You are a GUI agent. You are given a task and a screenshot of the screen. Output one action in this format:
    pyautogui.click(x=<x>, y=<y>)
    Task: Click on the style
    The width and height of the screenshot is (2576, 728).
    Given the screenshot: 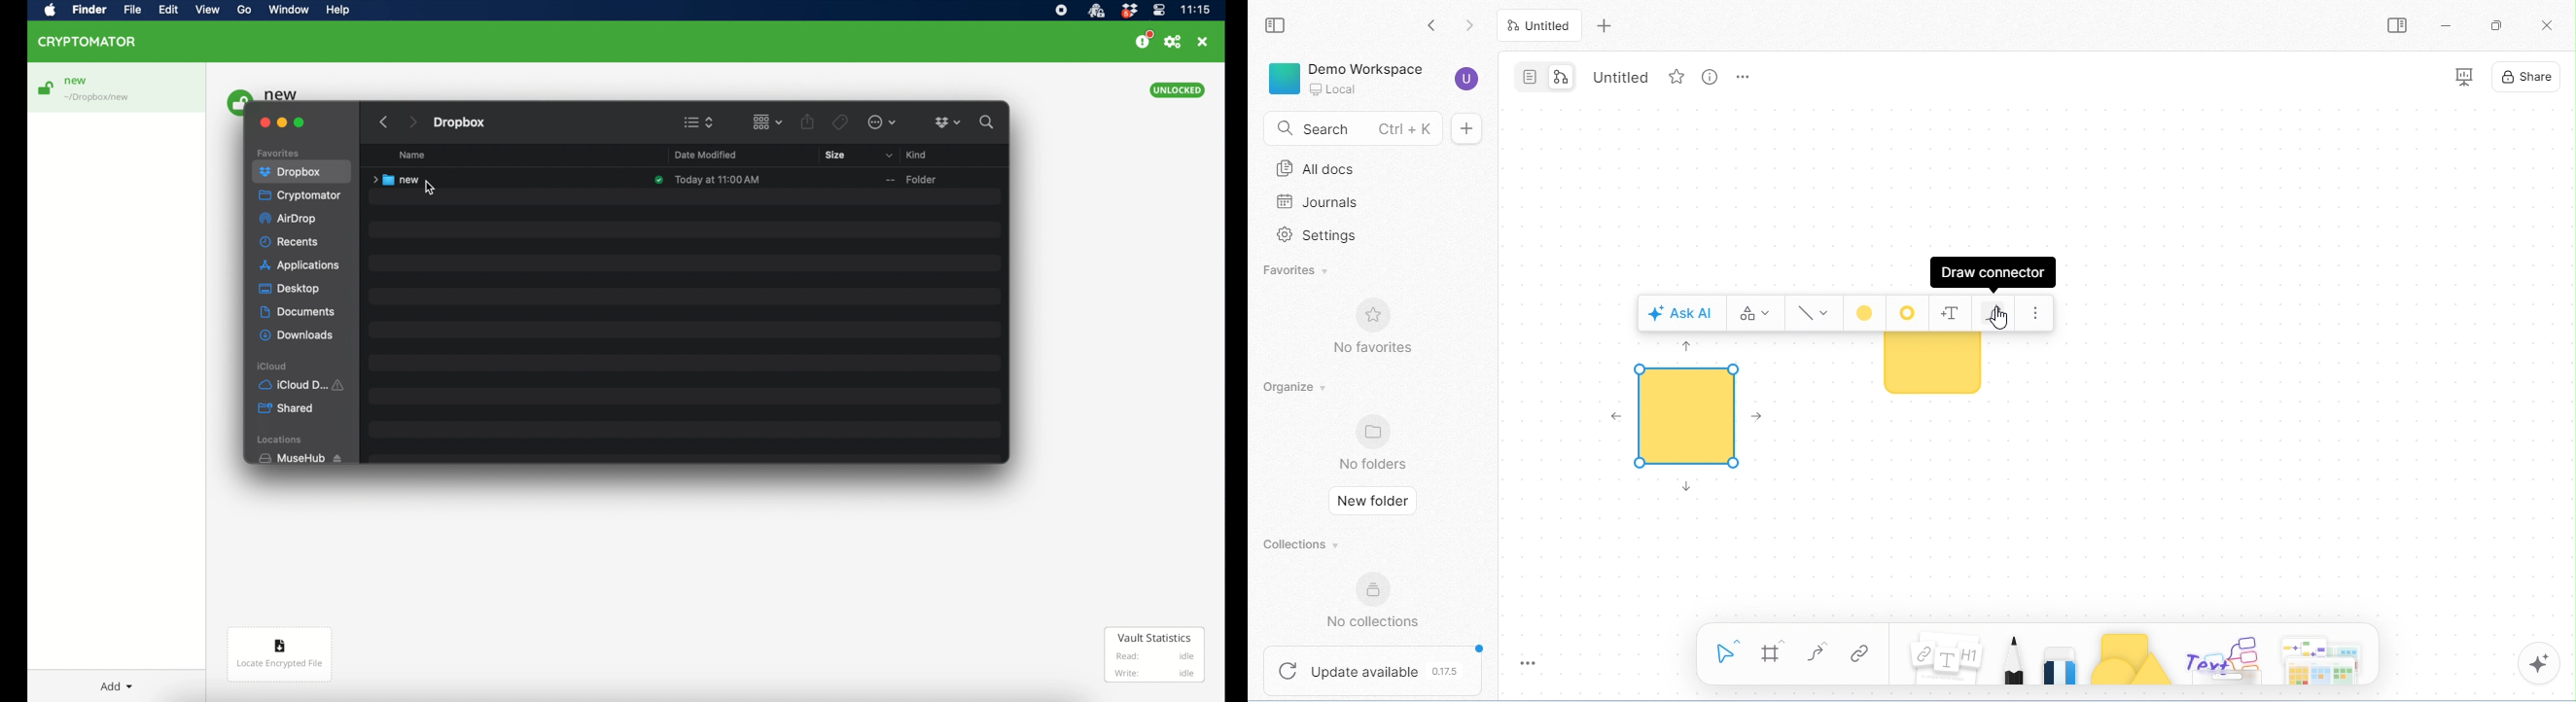 What is the action you would take?
    pyautogui.click(x=1813, y=313)
    